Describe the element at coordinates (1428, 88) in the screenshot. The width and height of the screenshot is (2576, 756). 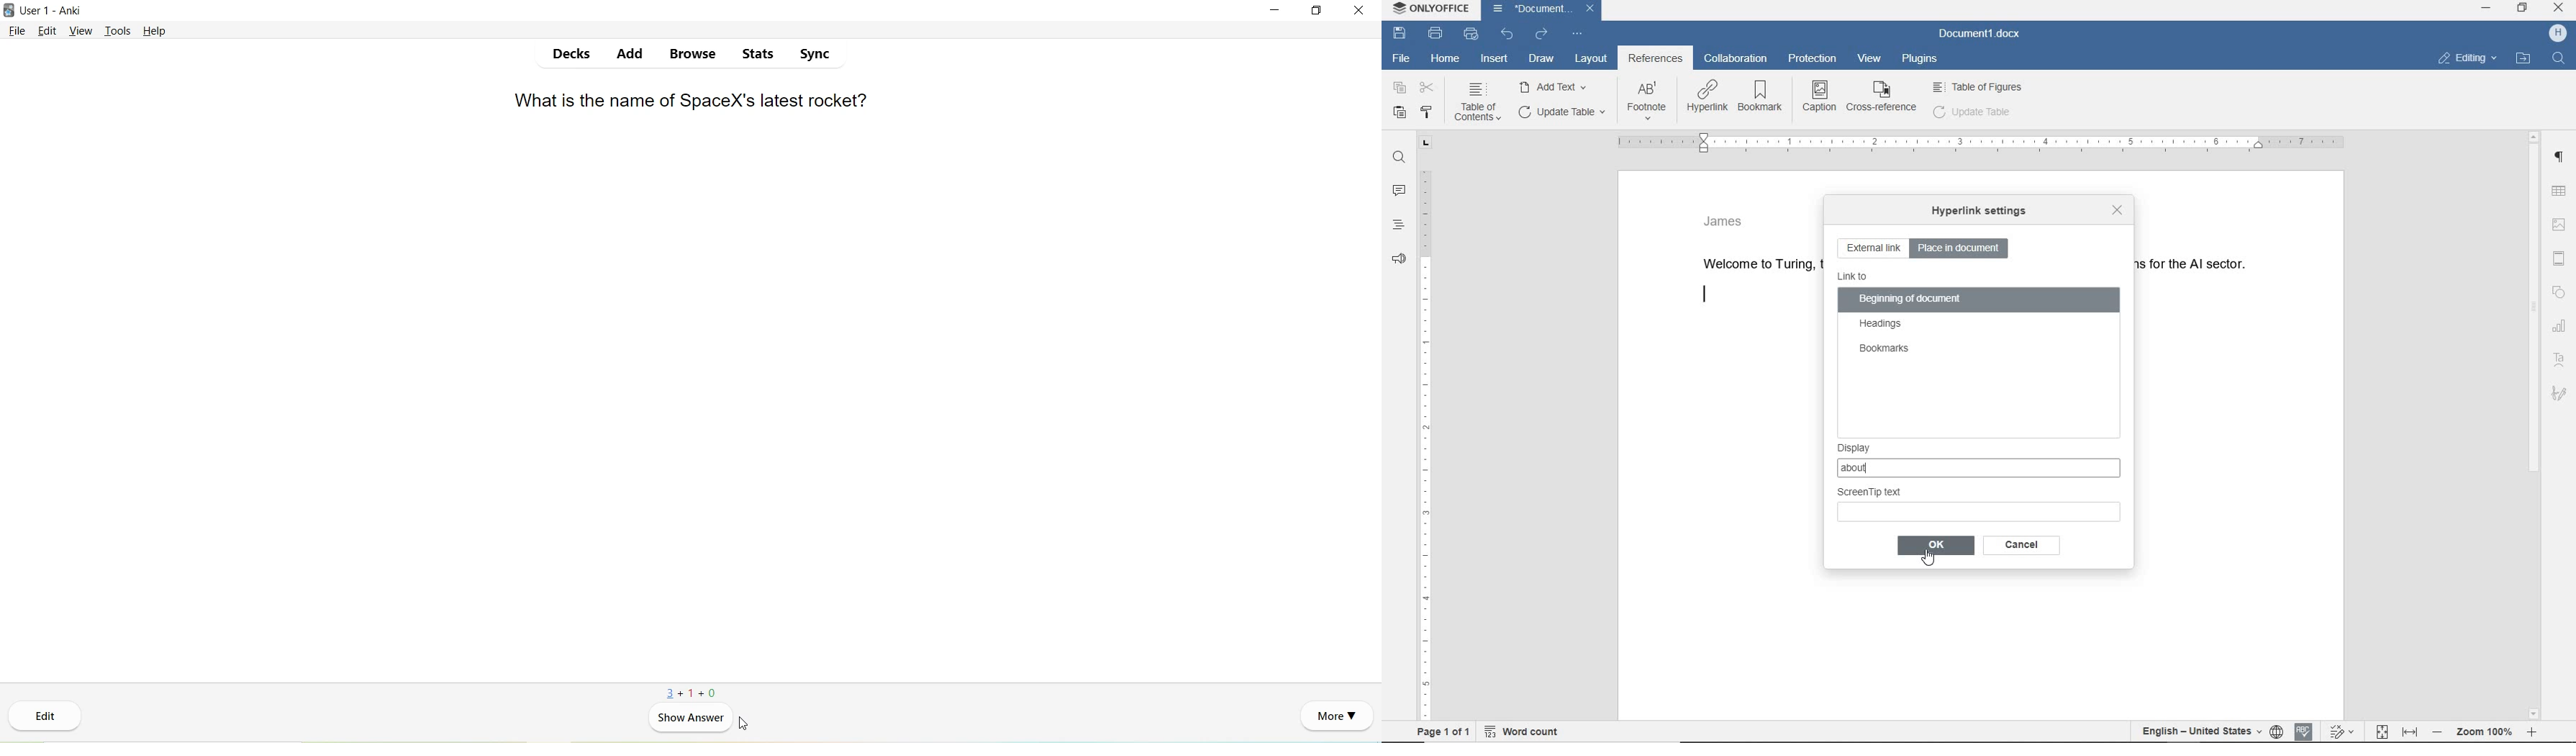
I see `cut` at that location.